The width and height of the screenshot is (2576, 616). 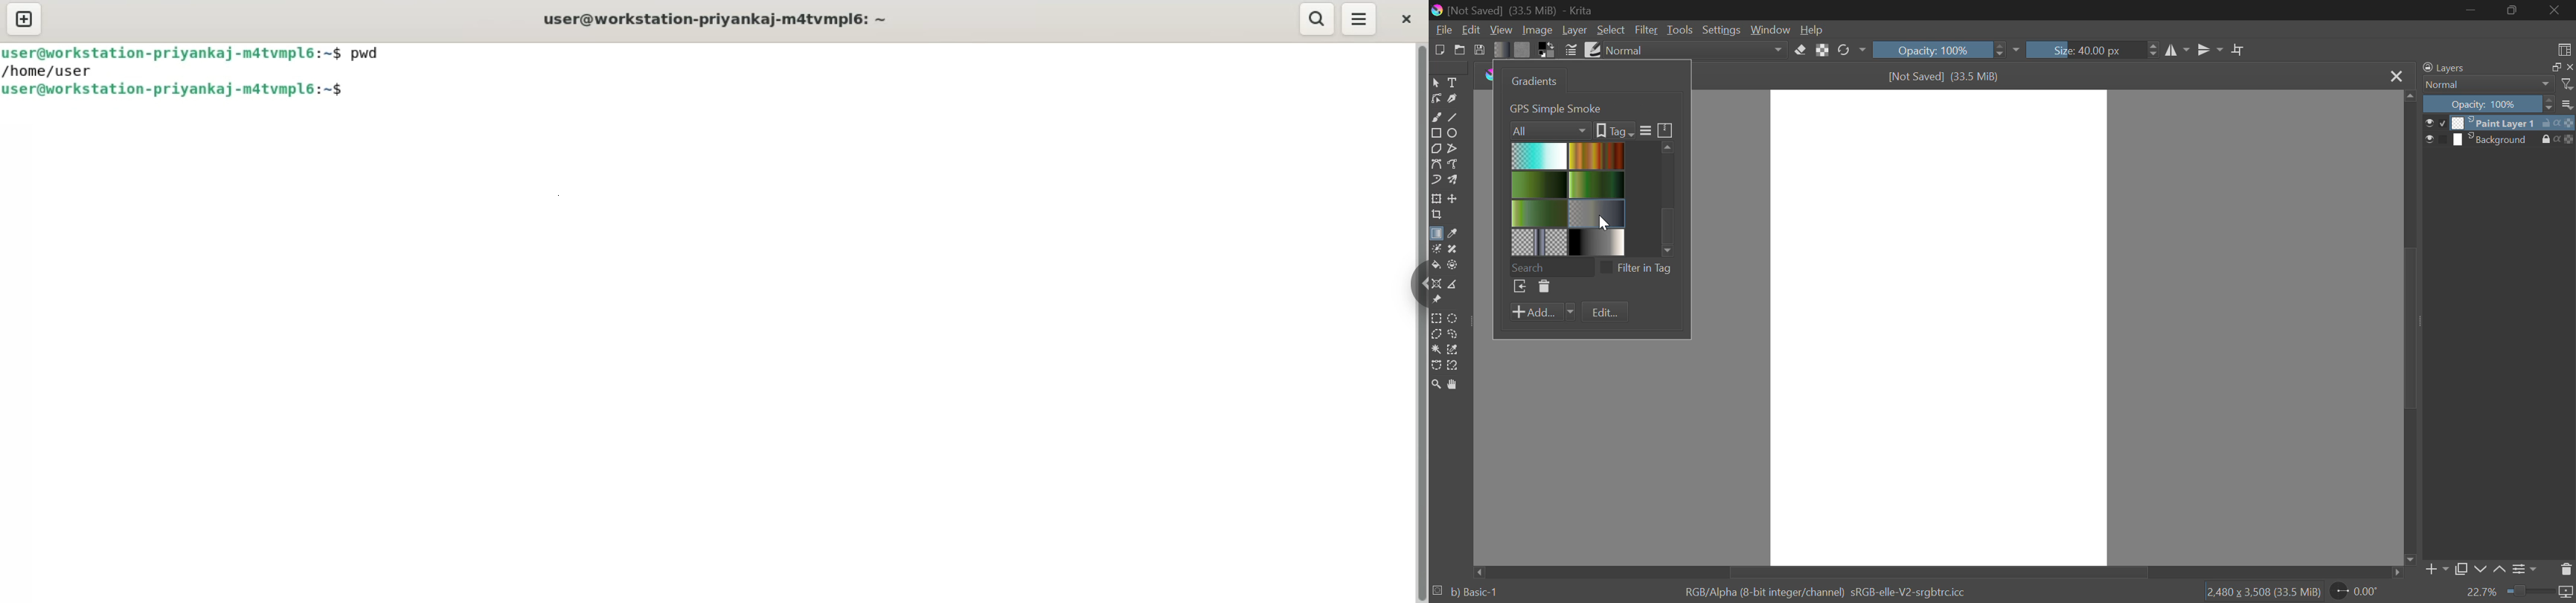 What do you see at coordinates (1453, 334) in the screenshot?
I see `Freehand Selection` at bounding box center [1453, 334].